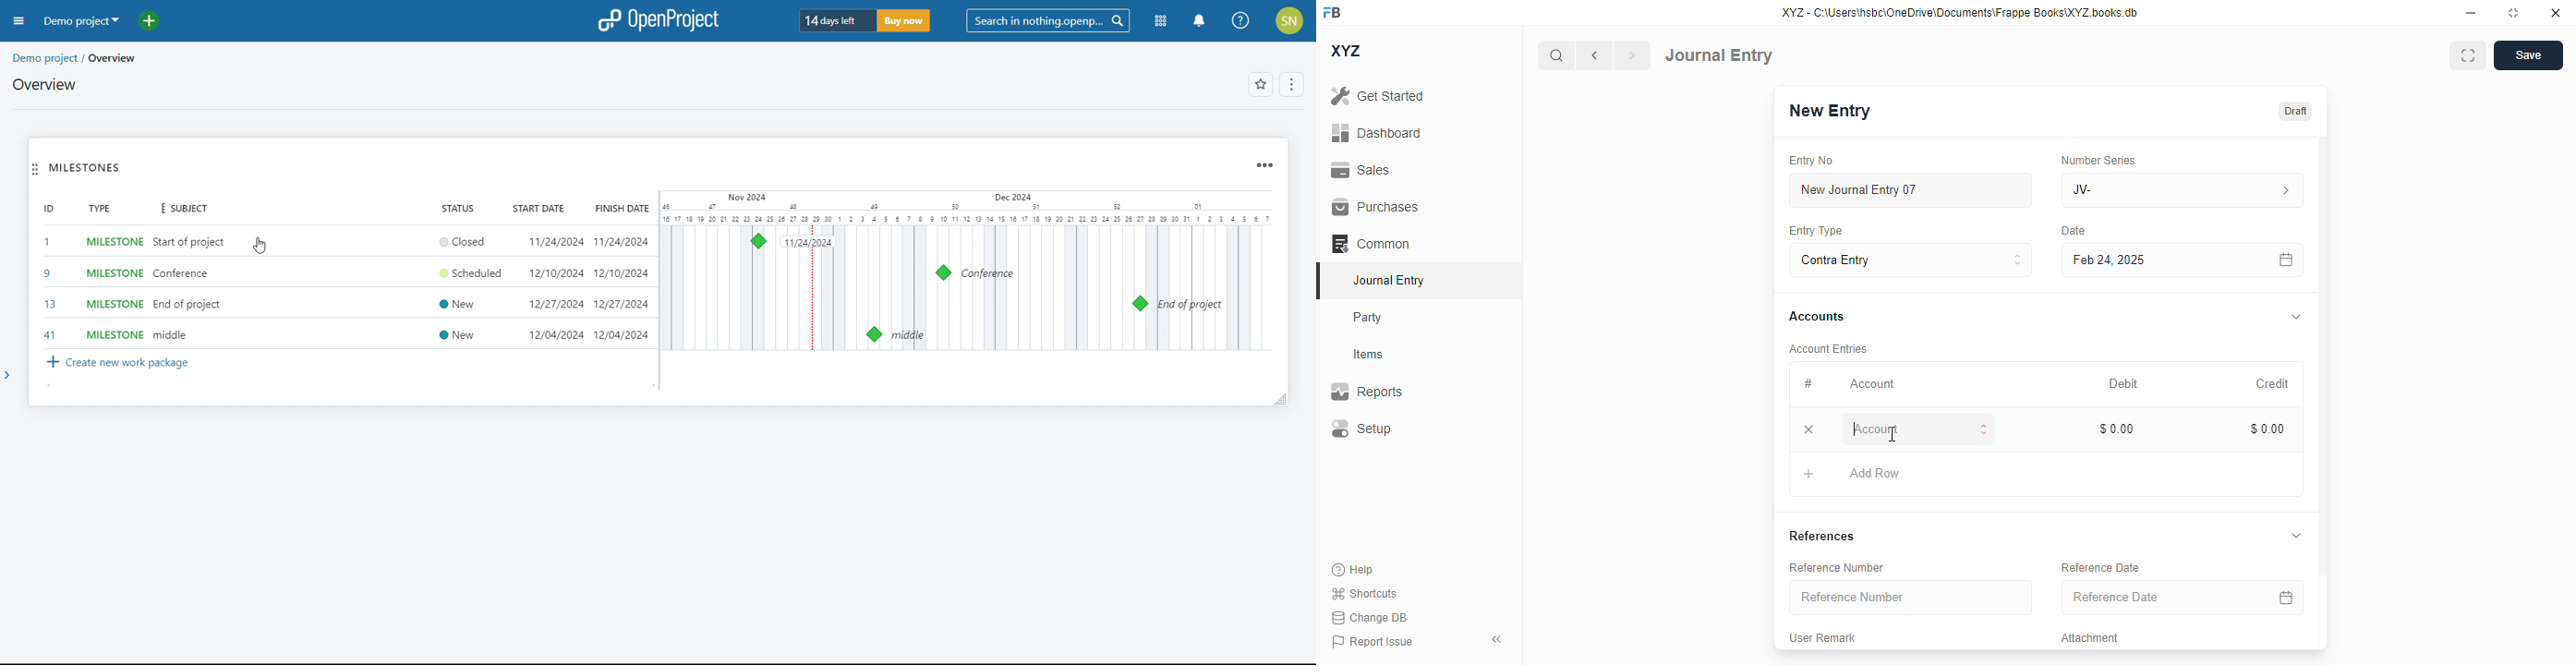 This screenshot has height=672, width=2576. Describe the element at coordinates (970, 271) in the screenshot. I see `calendar view` at that location.